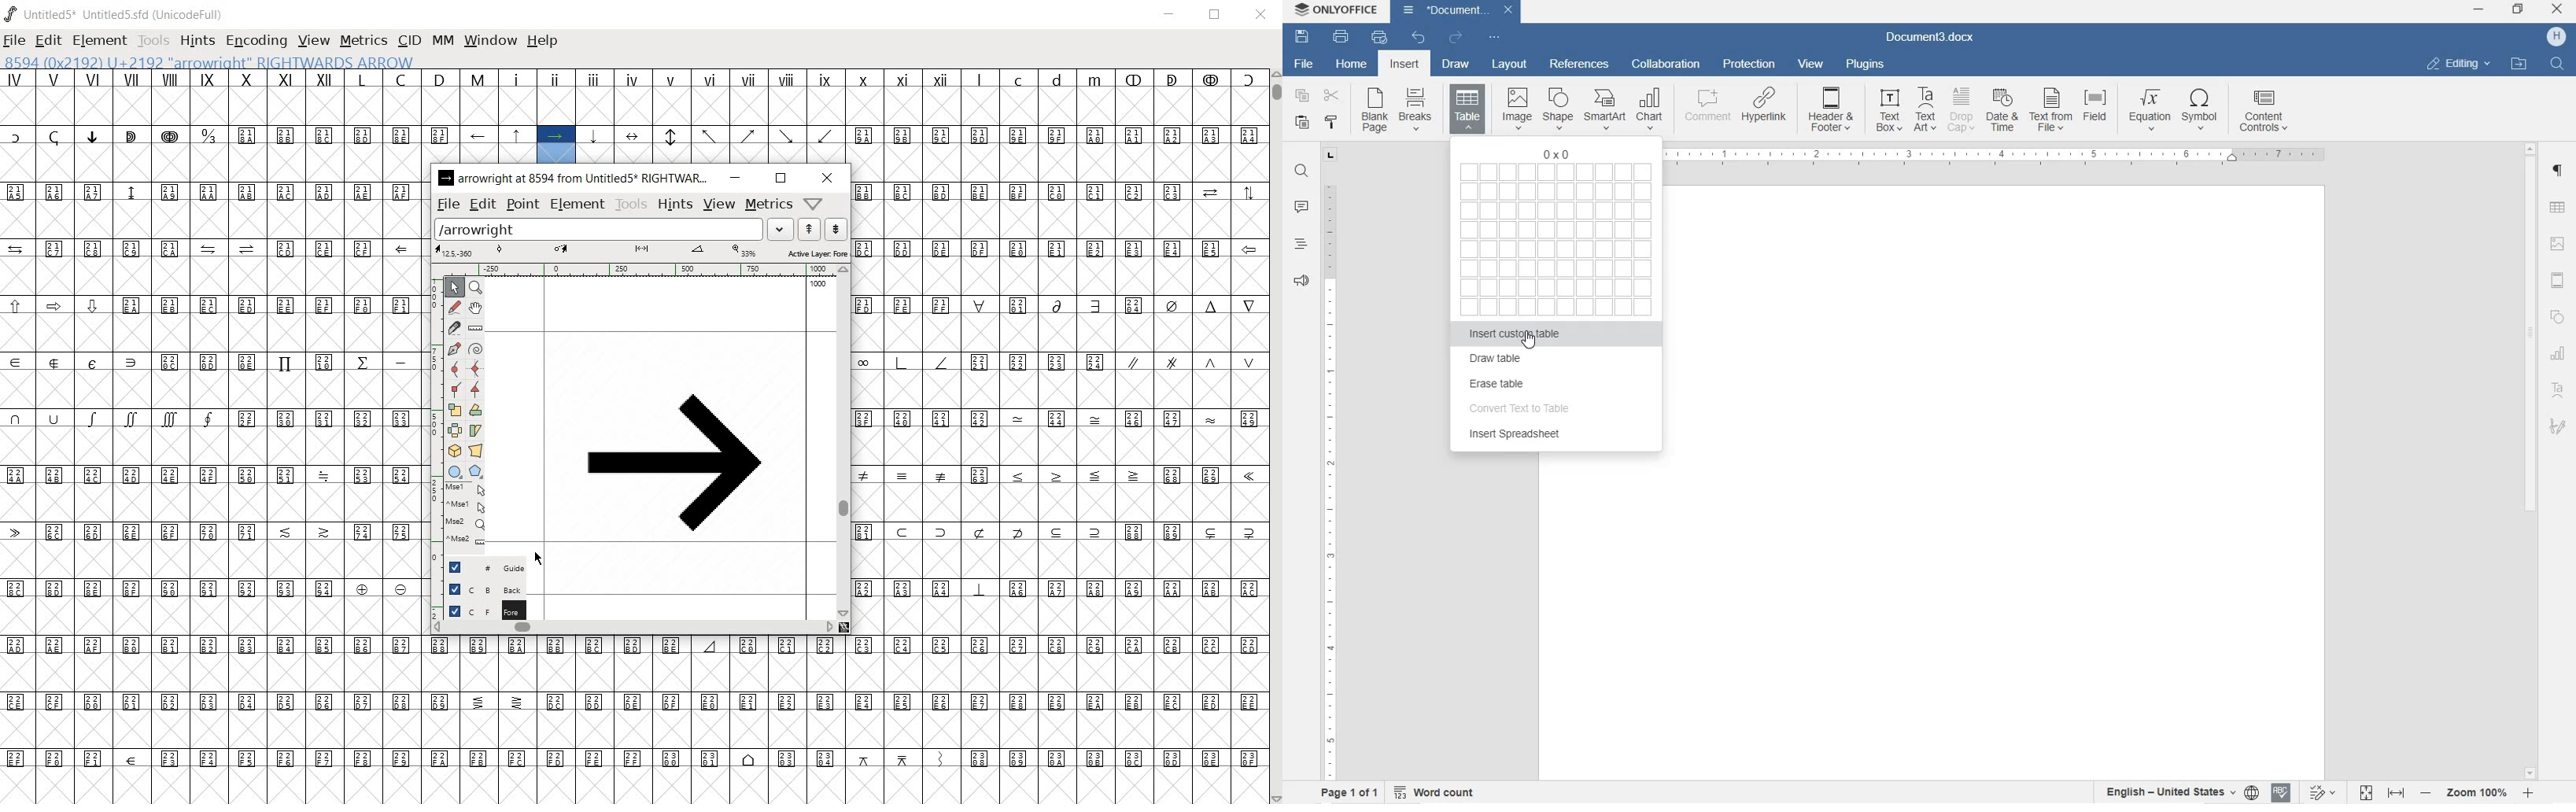 The height and width of the screenshot is (812, 2576). What do you see at coordinates (1554, 155) in the screenshot?
I see `0X0` at bounding box center [1554, 155].